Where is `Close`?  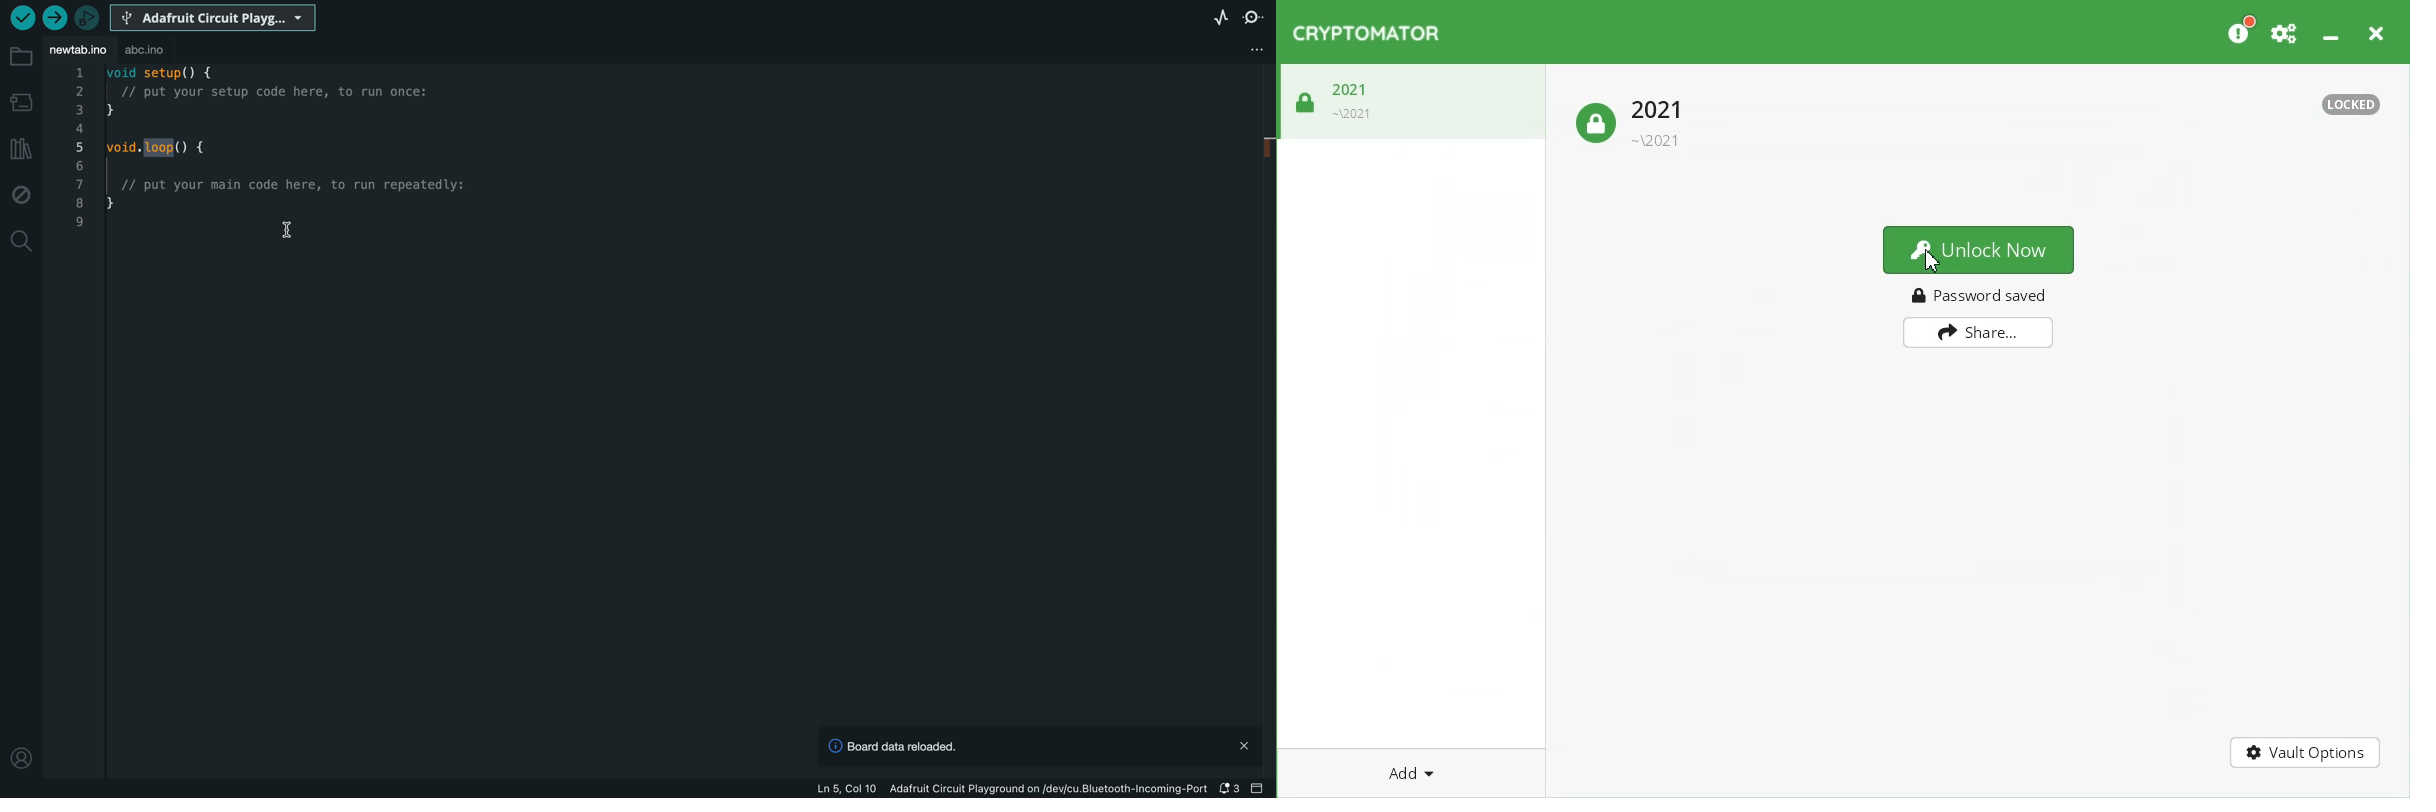 Close is located at coordinates (2375, 30).